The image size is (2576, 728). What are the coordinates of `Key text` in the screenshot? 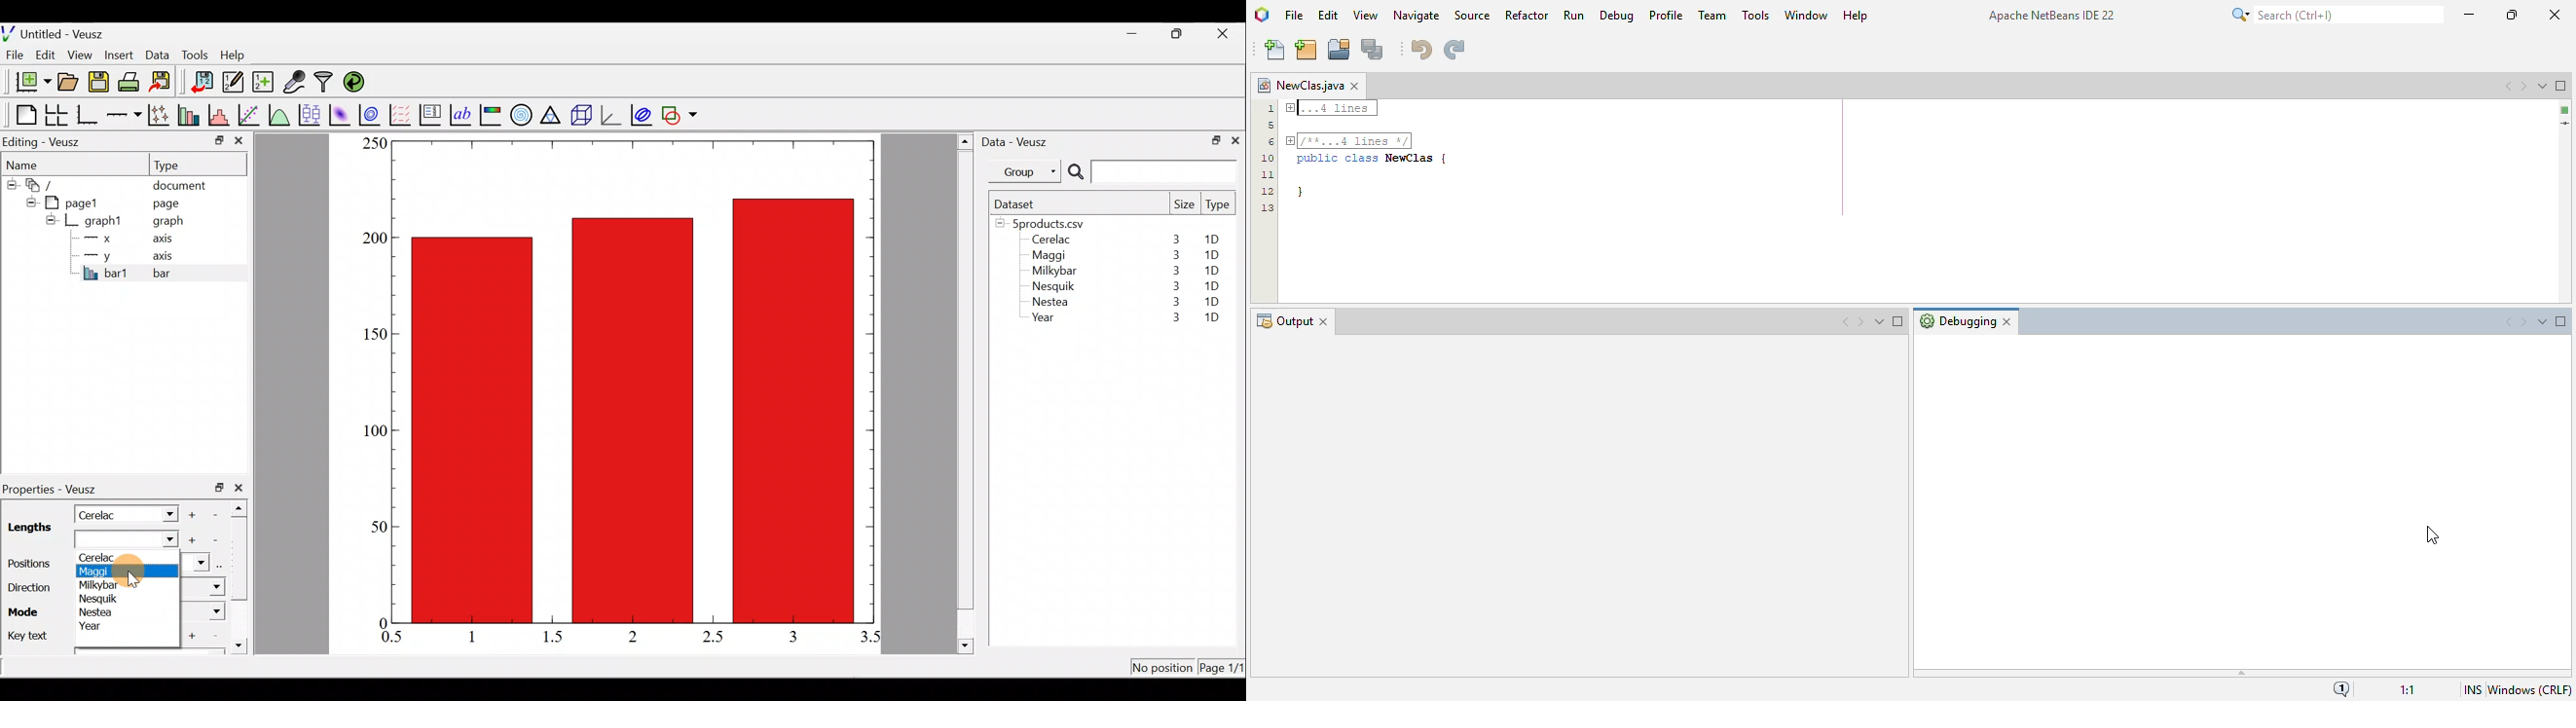 It's located at (28, 633).